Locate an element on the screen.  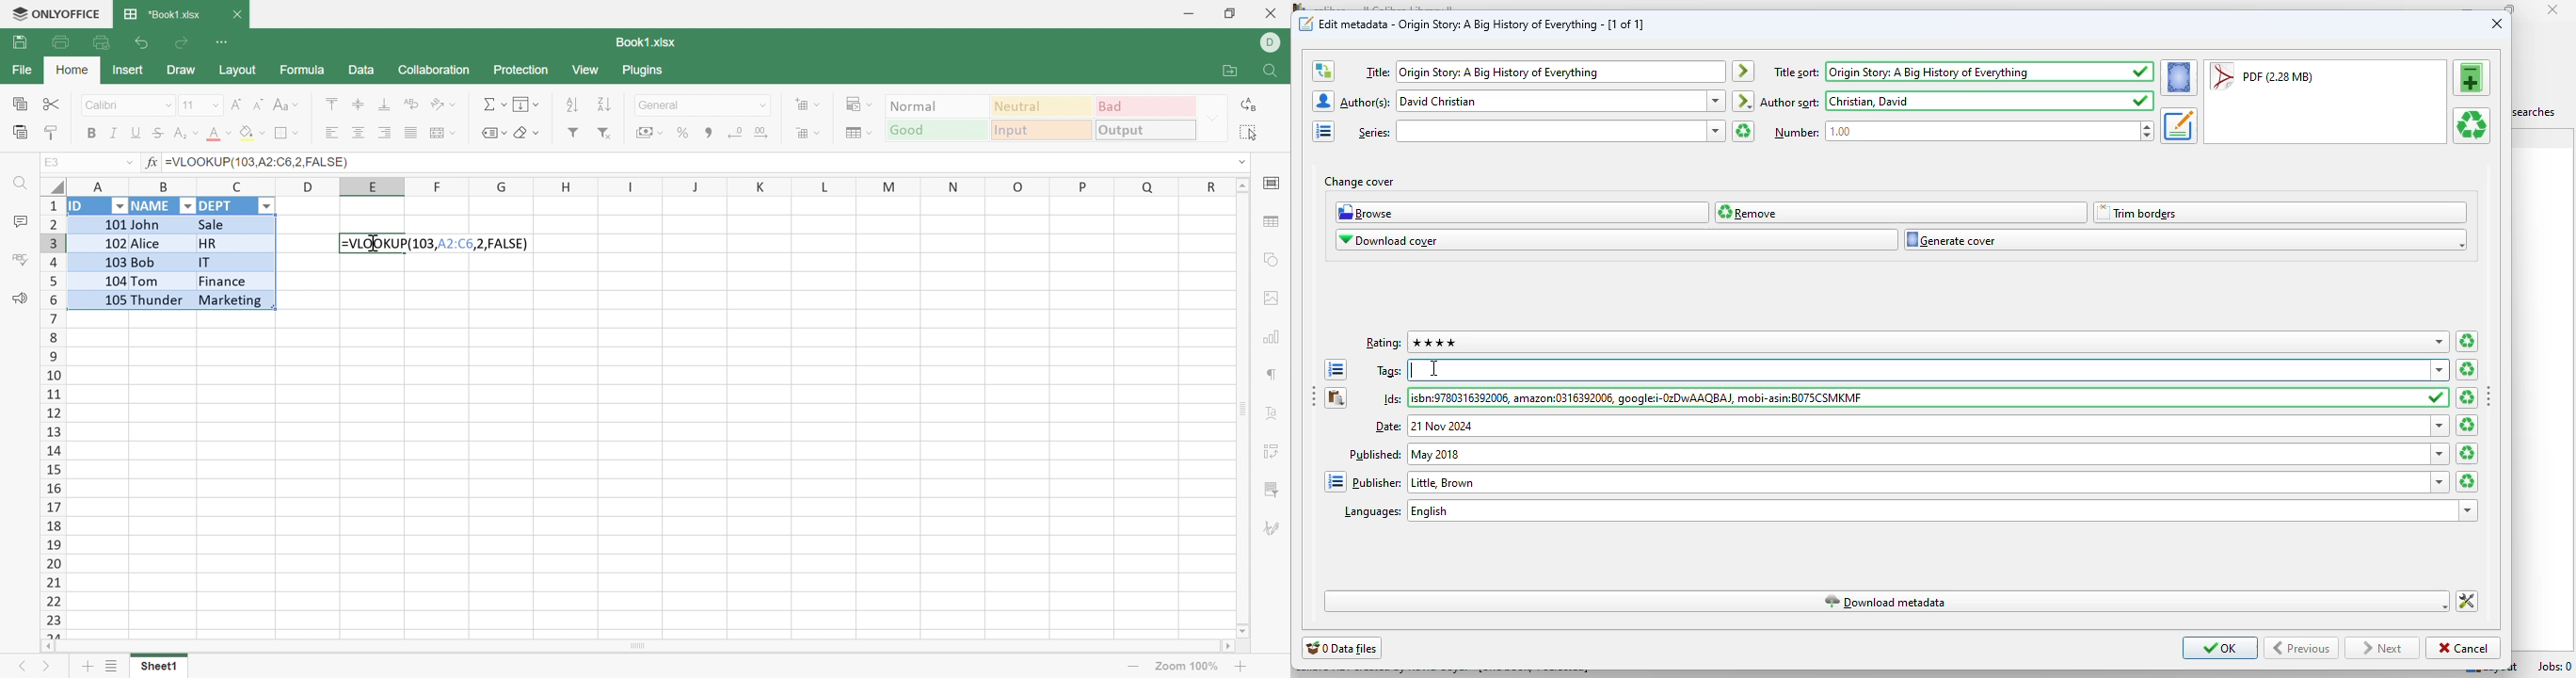
NAME is located at coordinates (153, 207).